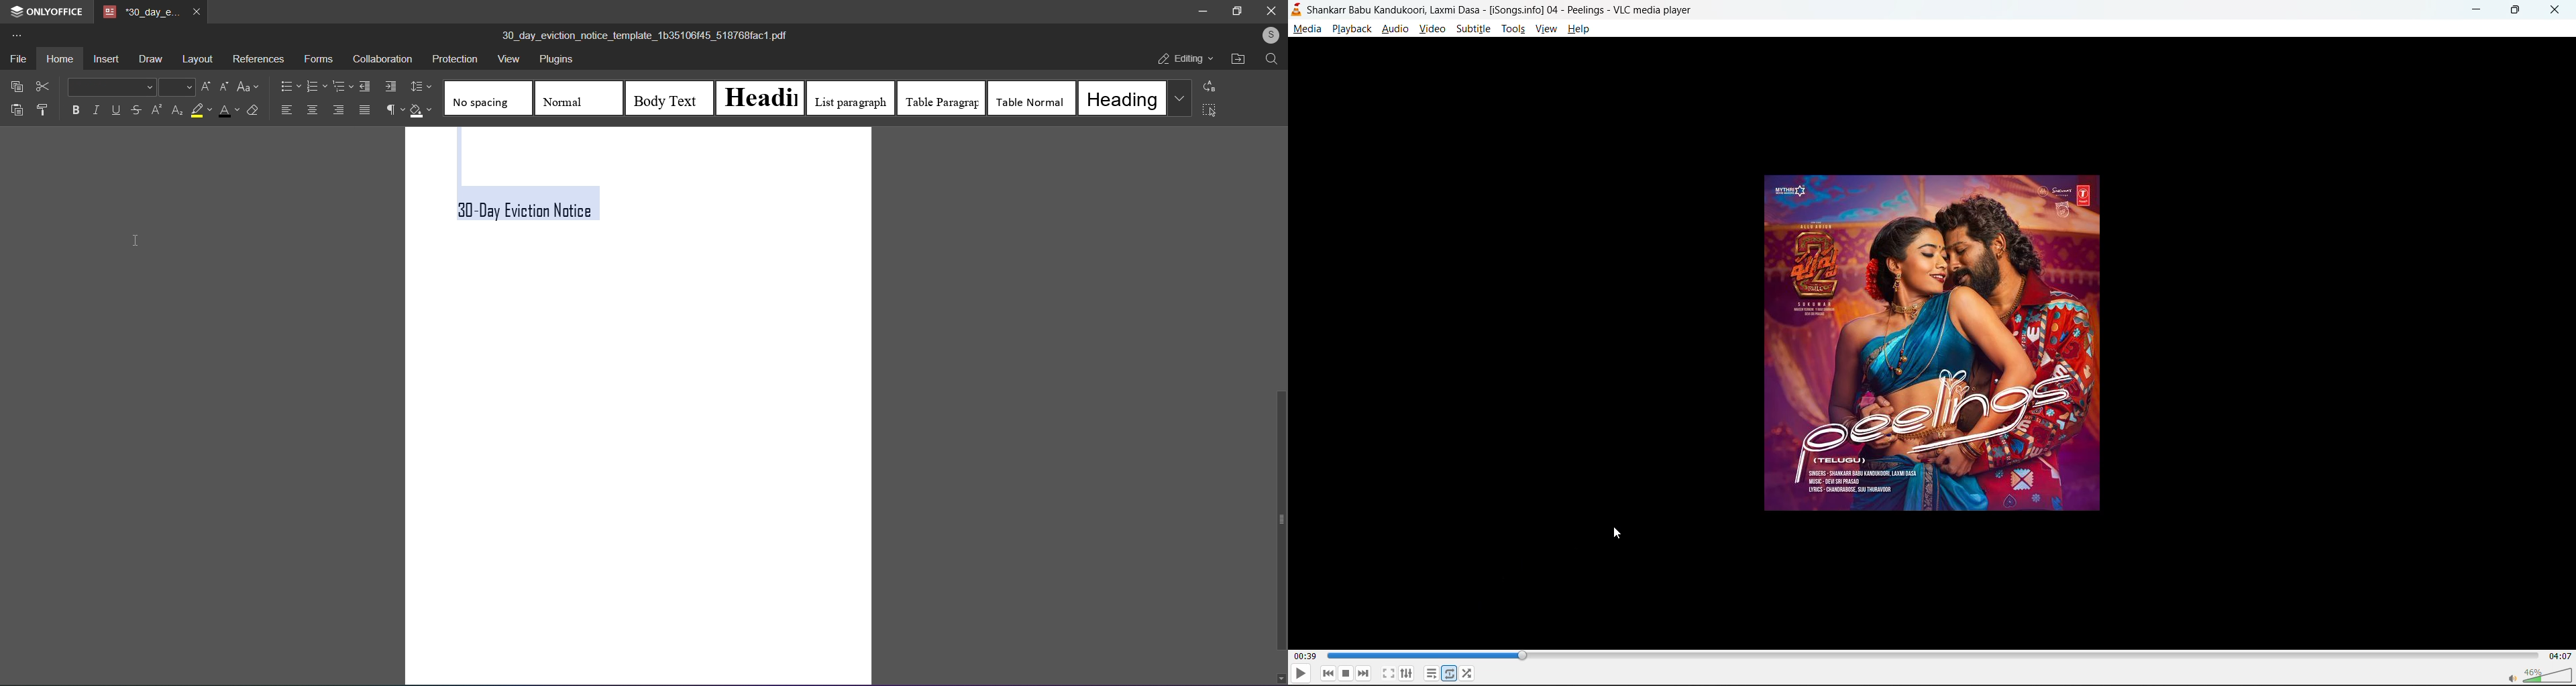 The width and height of the screenshot is (2576, 700). I want to click on change case, so click(250, 87).